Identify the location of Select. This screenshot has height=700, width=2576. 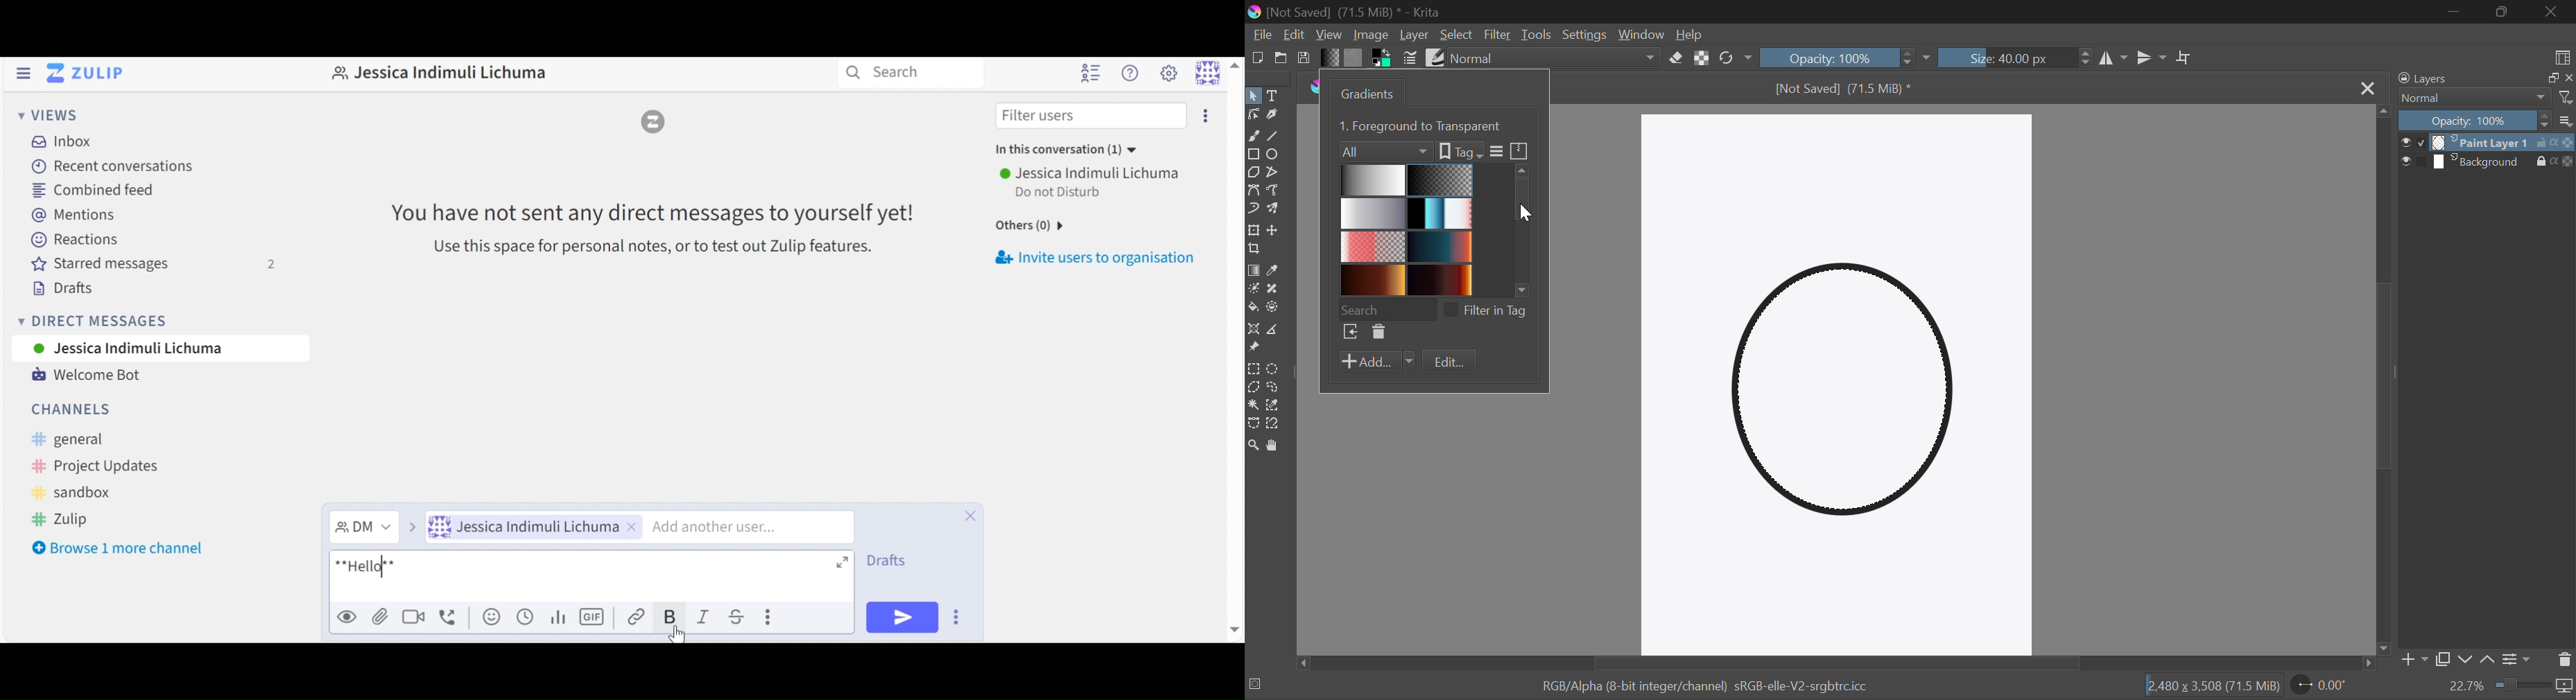
(1457, 37).